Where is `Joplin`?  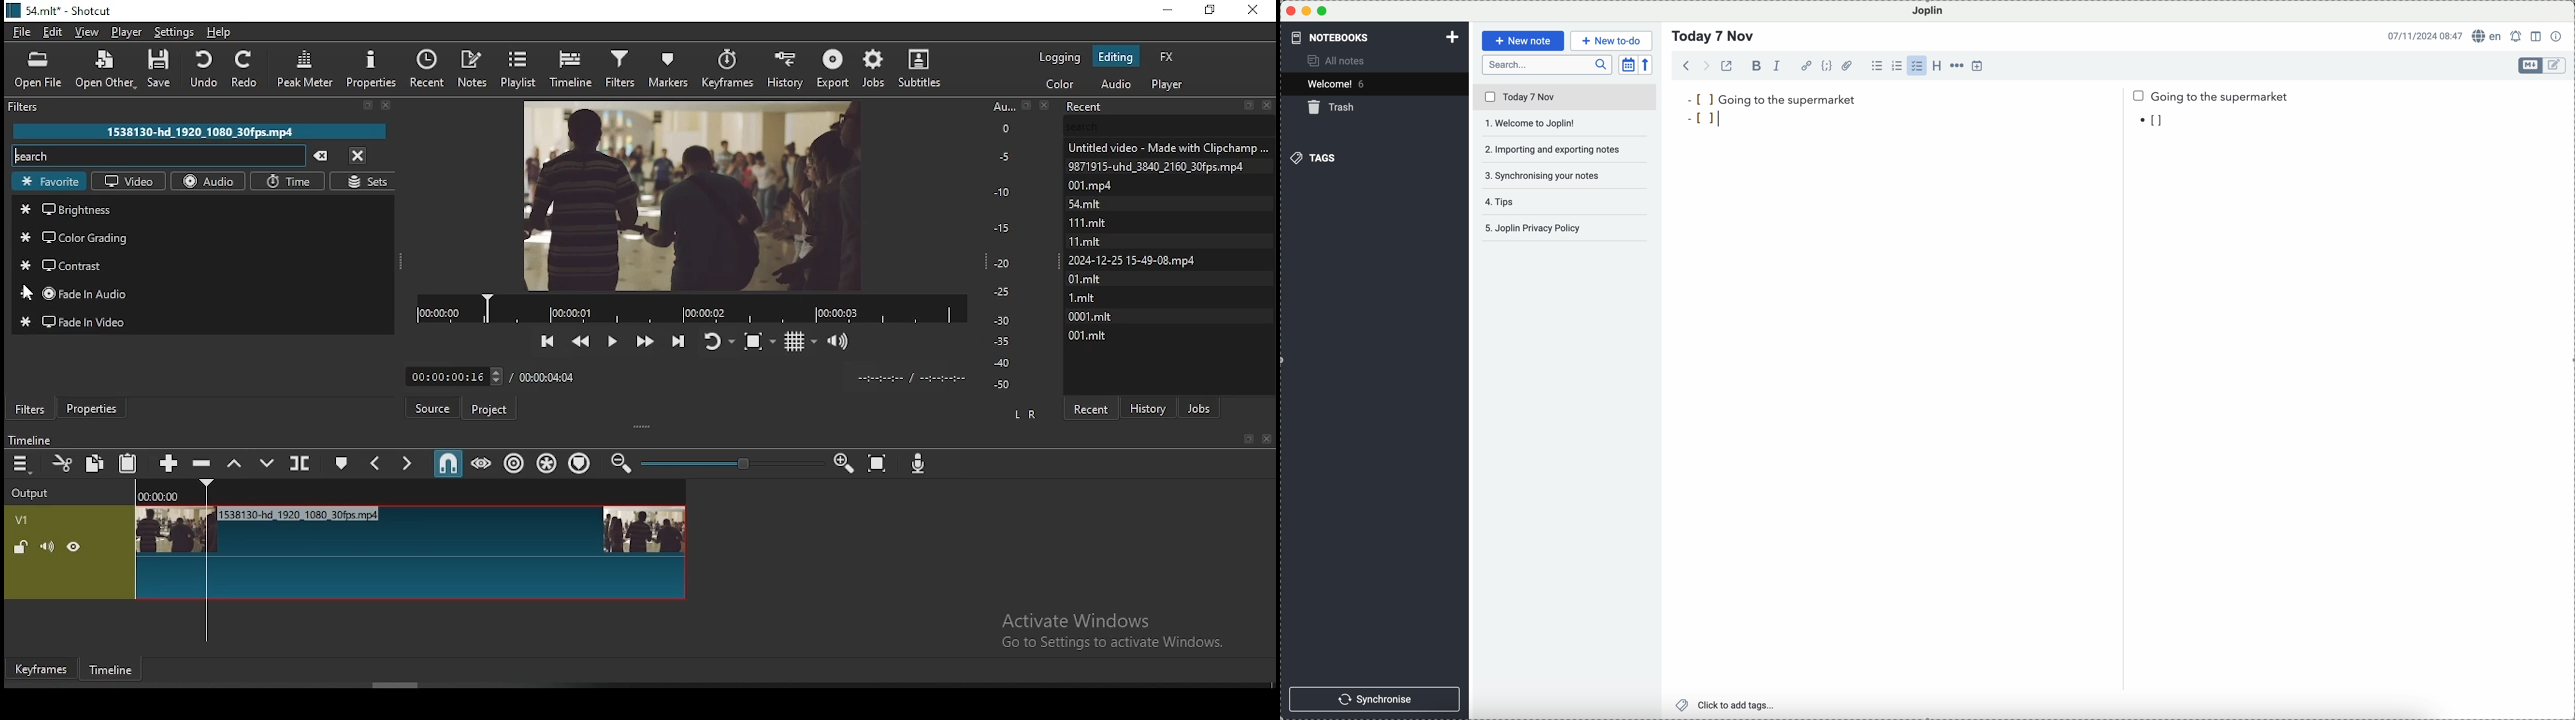 Joplin is located at coordinates (1928, 11).